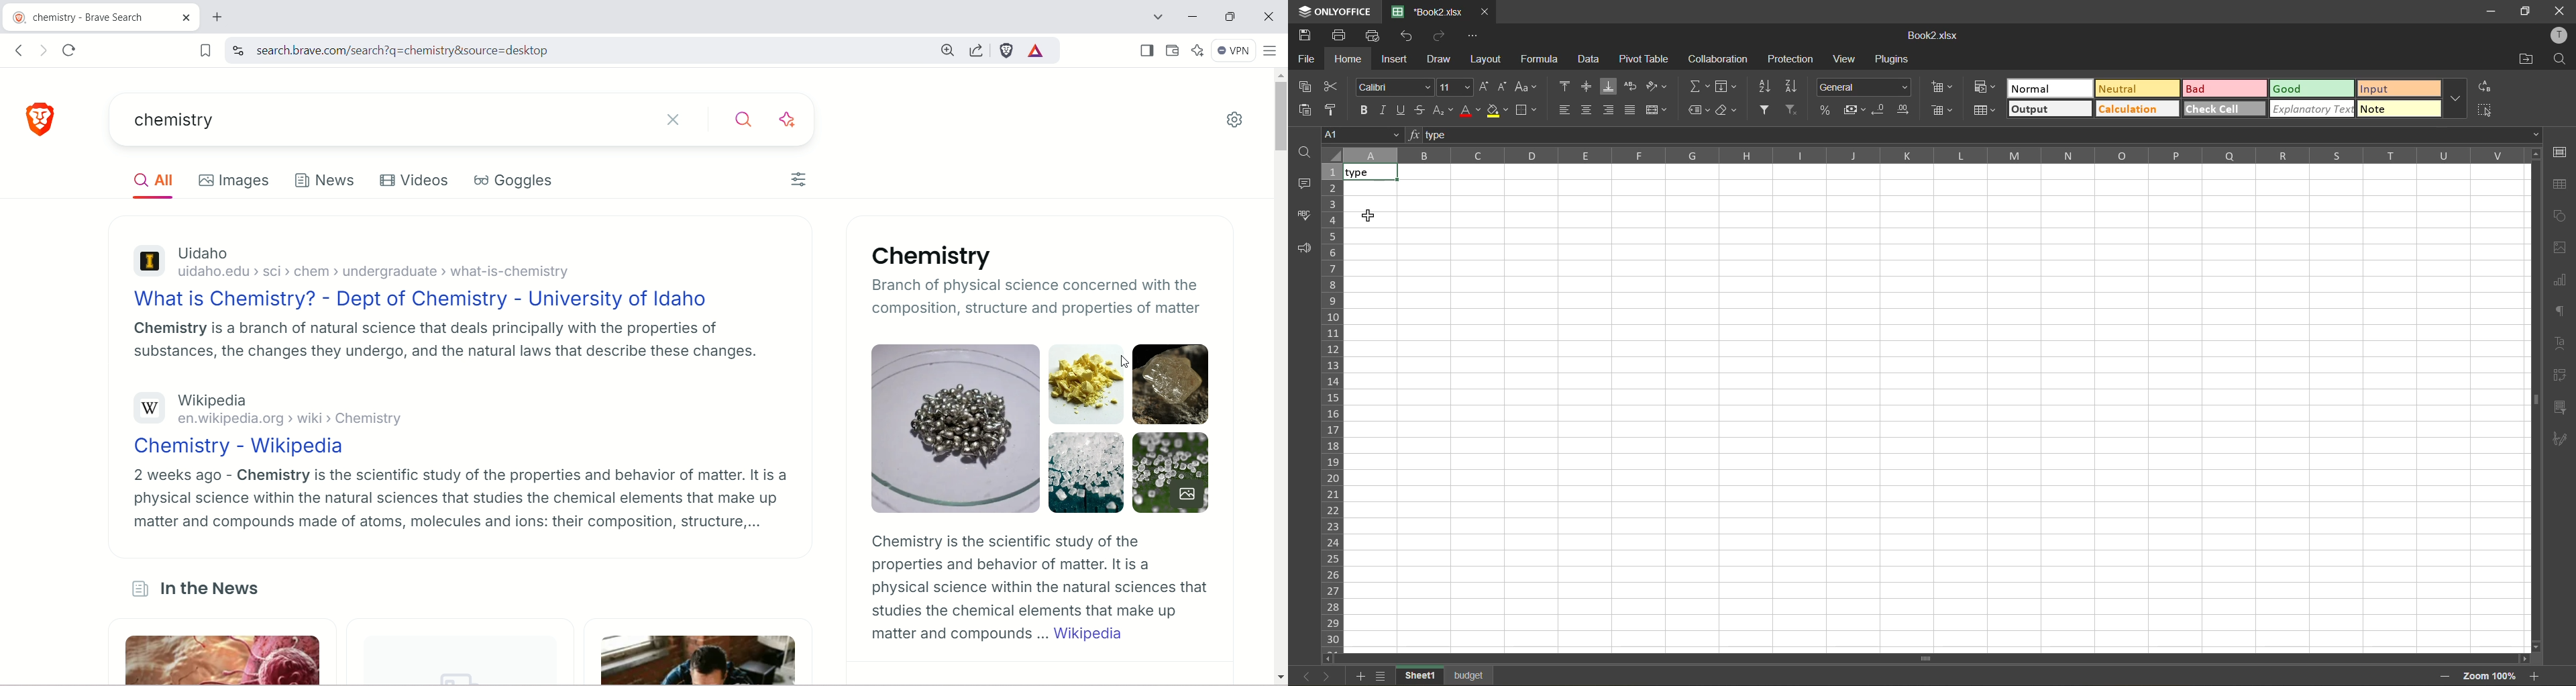 This screenshot has height=700, width=2576. What do you see at coordinates (2050, 87) in the screenshot?
I see `normal` at bounding box center [2050, 87].